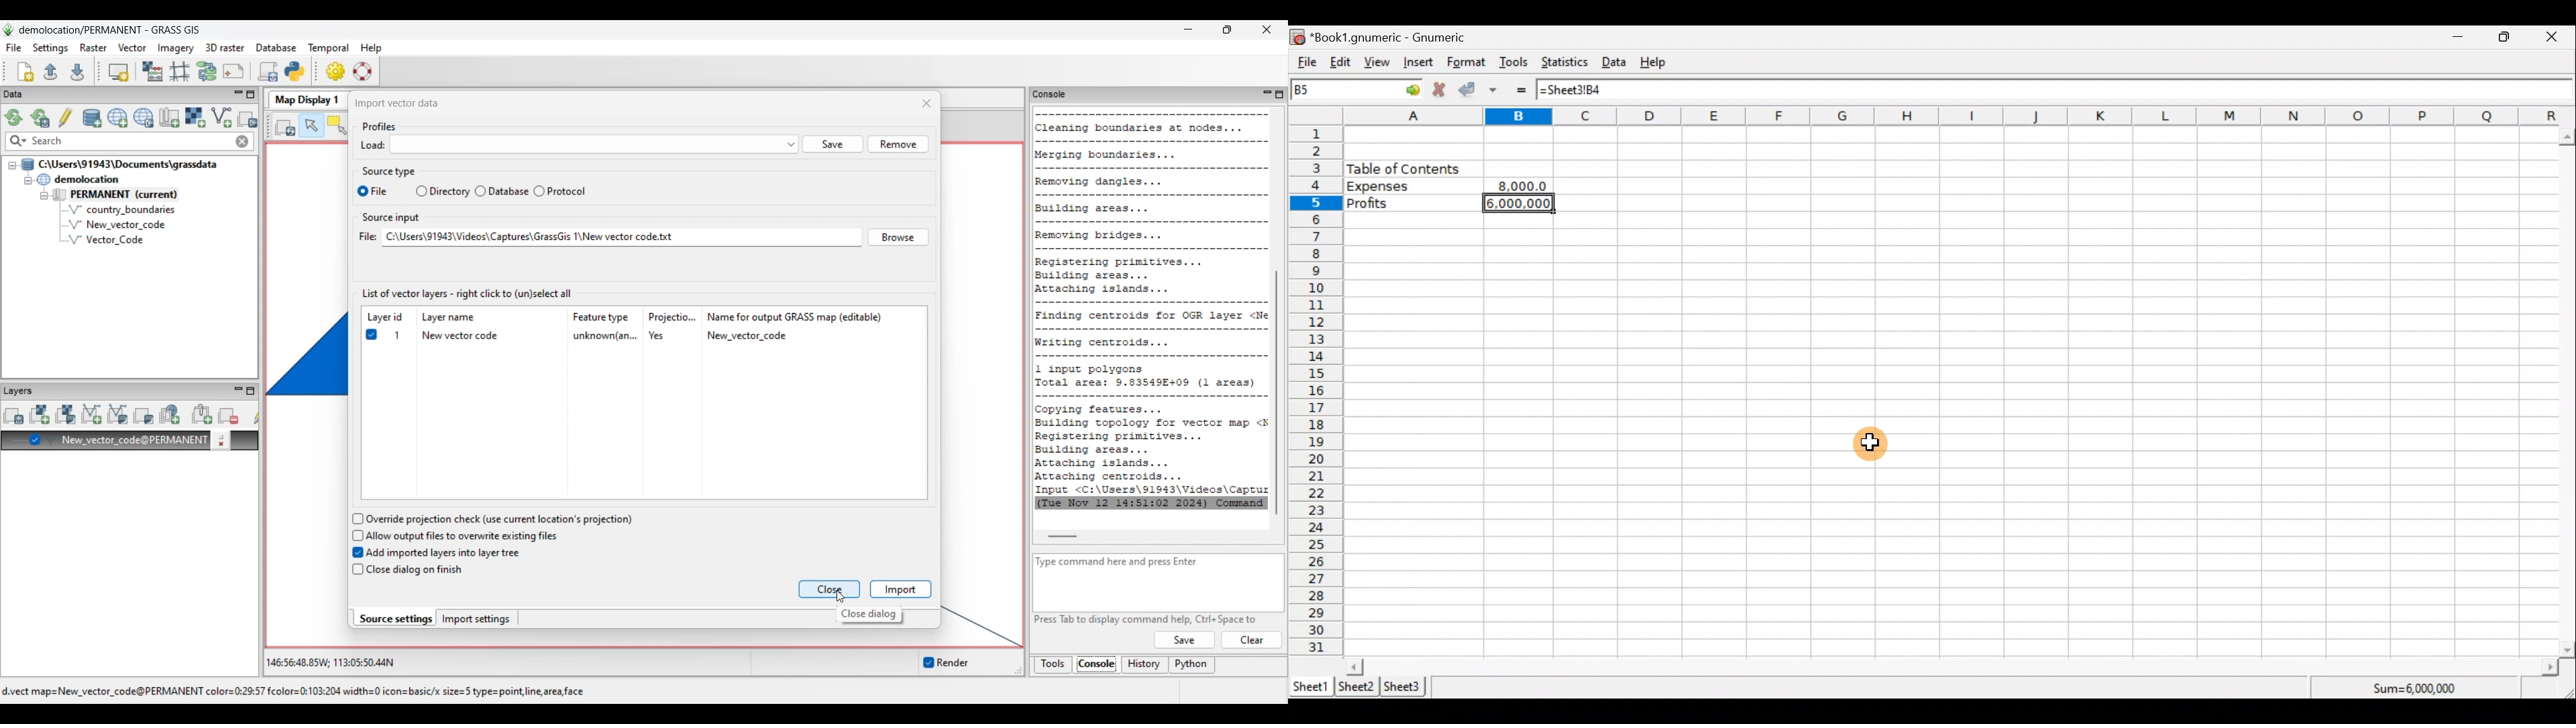 The height and width of the screenshot is (728, 2576). What do you see at coordinates (1311, 685) in the screenshot?
I see `Sheet 1` at bounding box center [1311, 685].